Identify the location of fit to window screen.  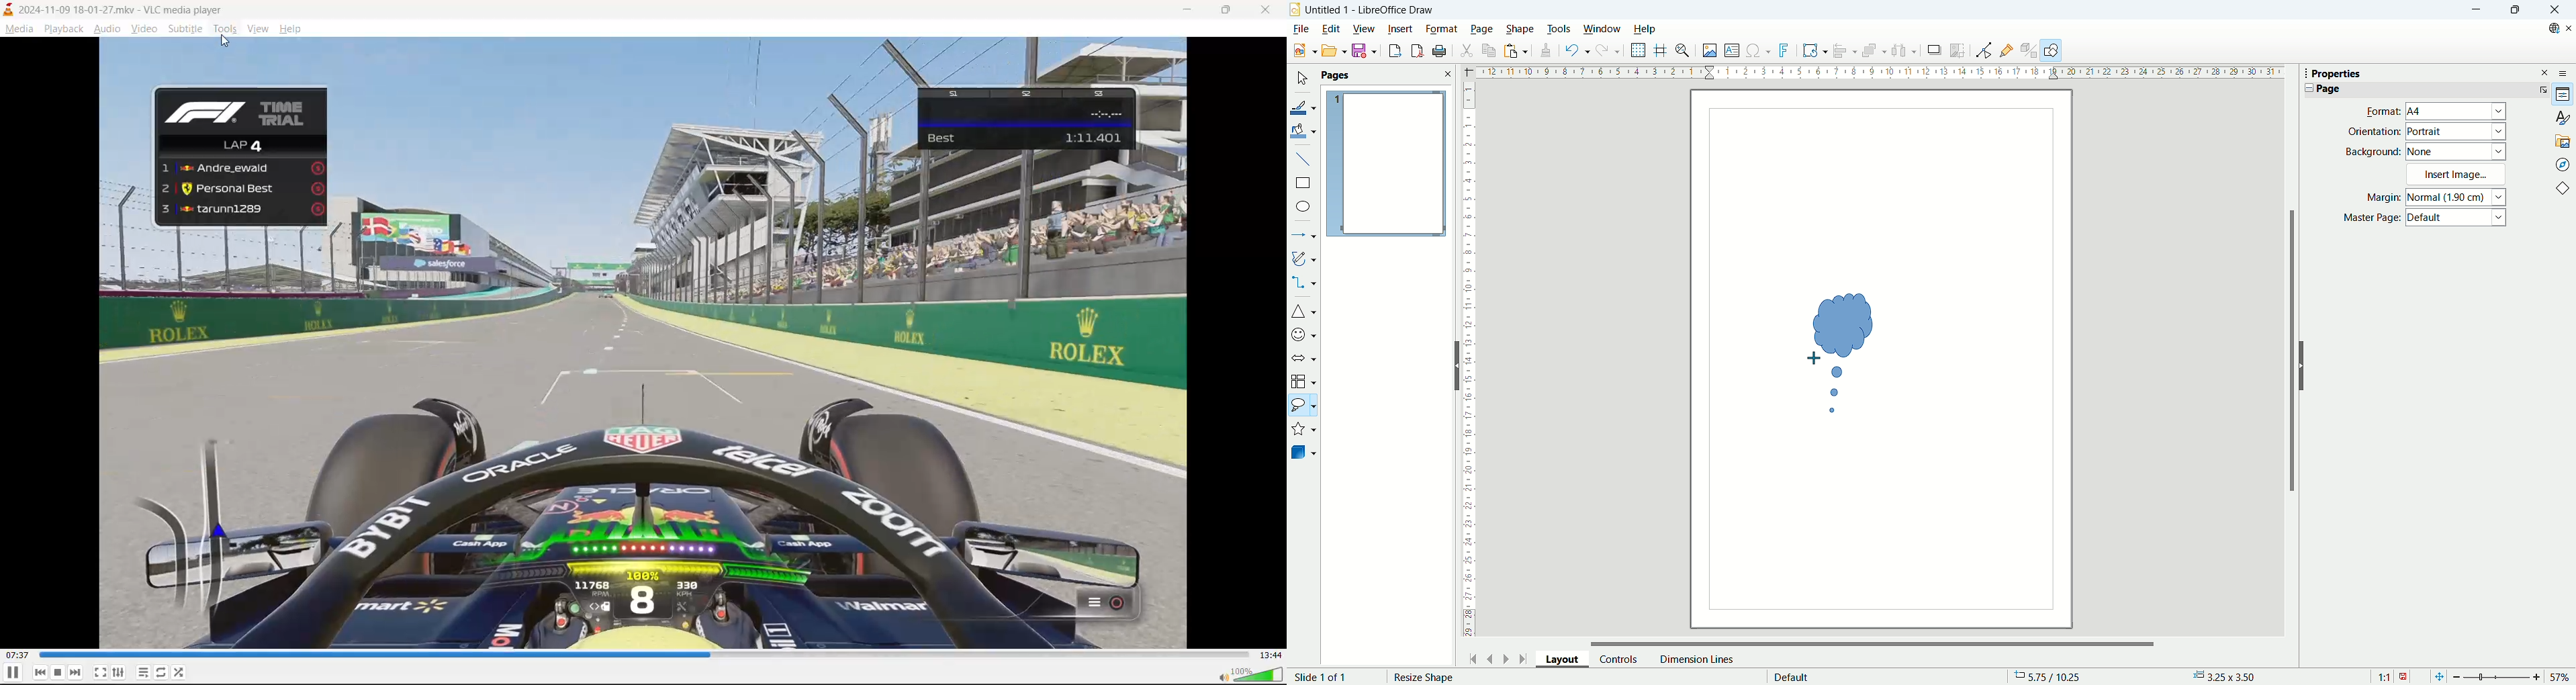
(2438, 676).